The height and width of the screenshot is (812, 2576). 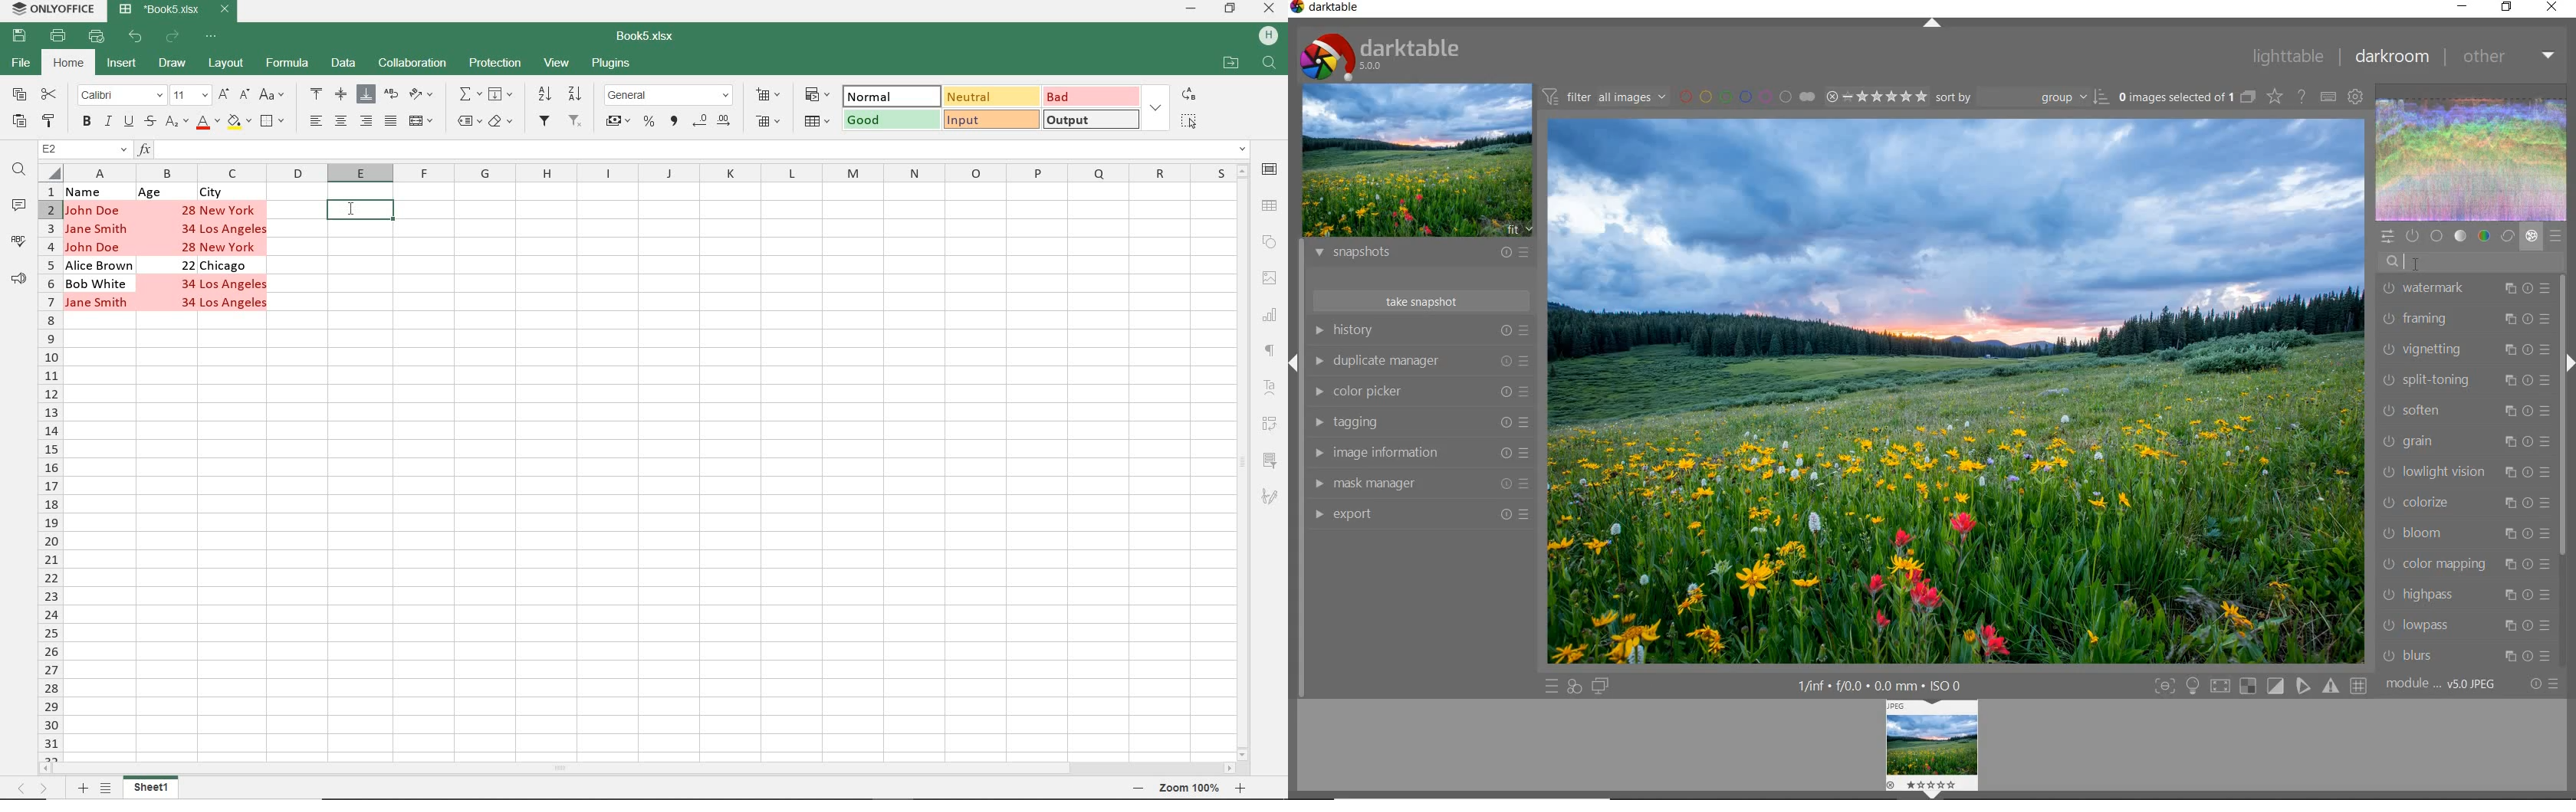 I want to click on duplicate manager, so click(x=1422, y=363).